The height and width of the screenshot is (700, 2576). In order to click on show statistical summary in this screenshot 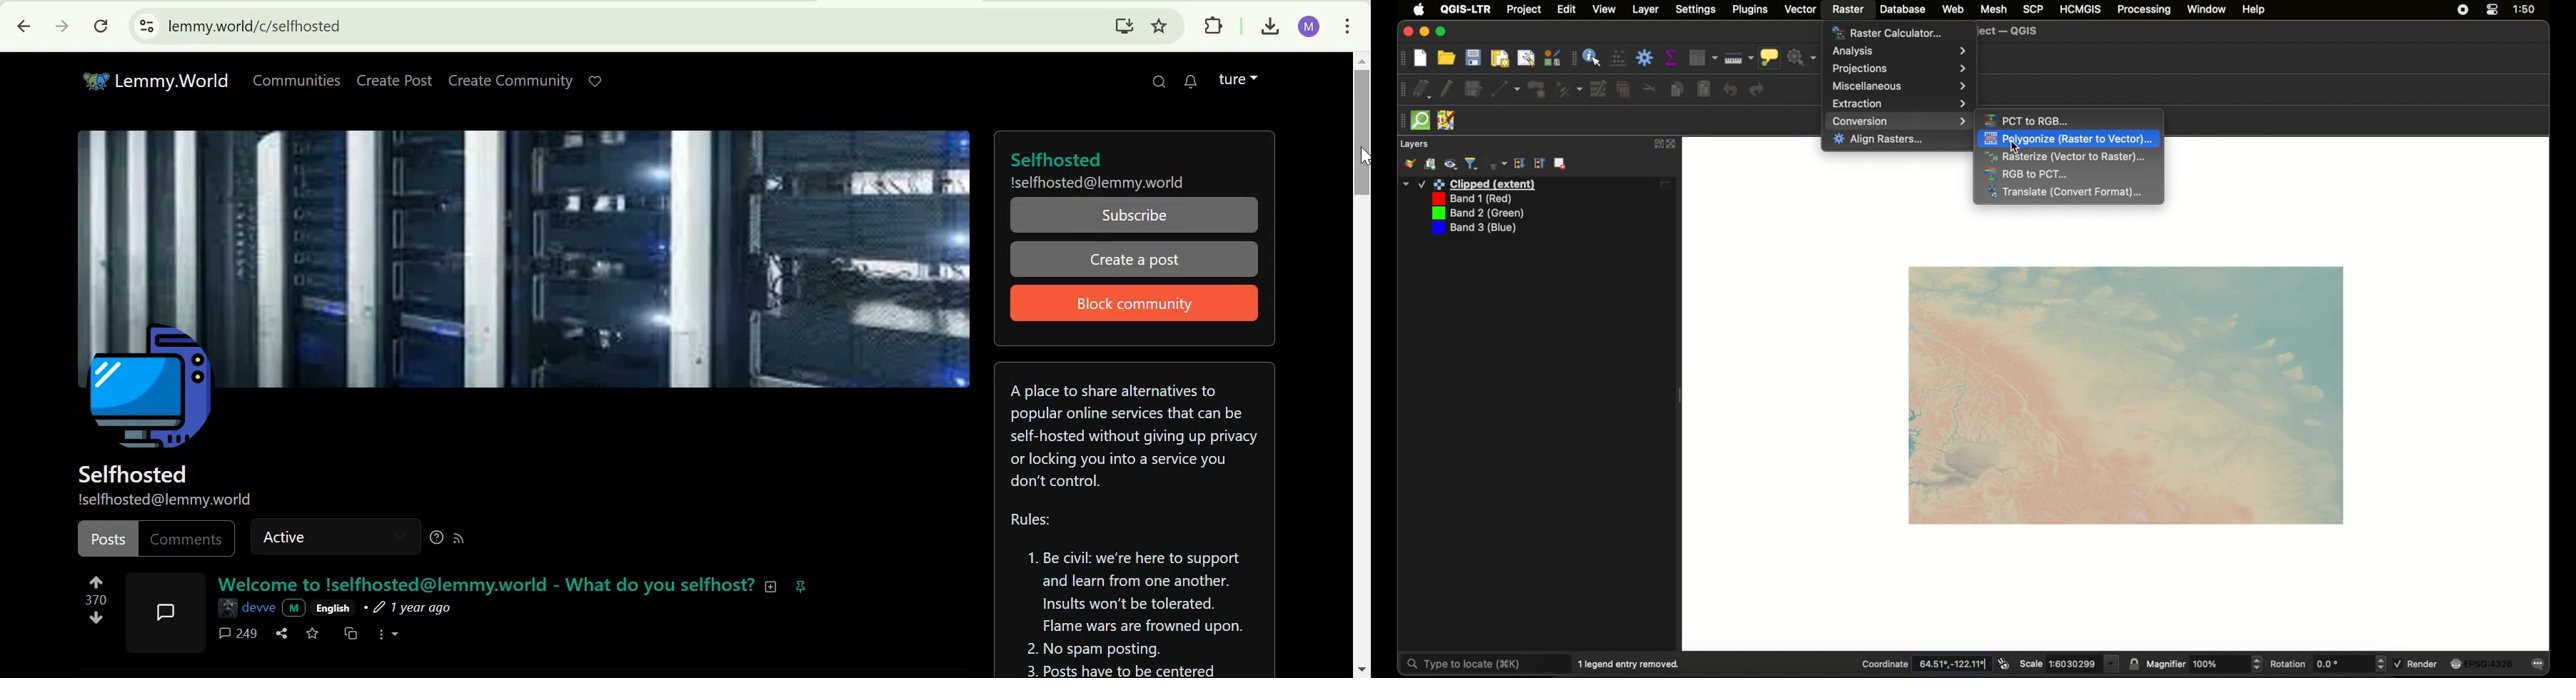, I will do `click(1672, 57)`.